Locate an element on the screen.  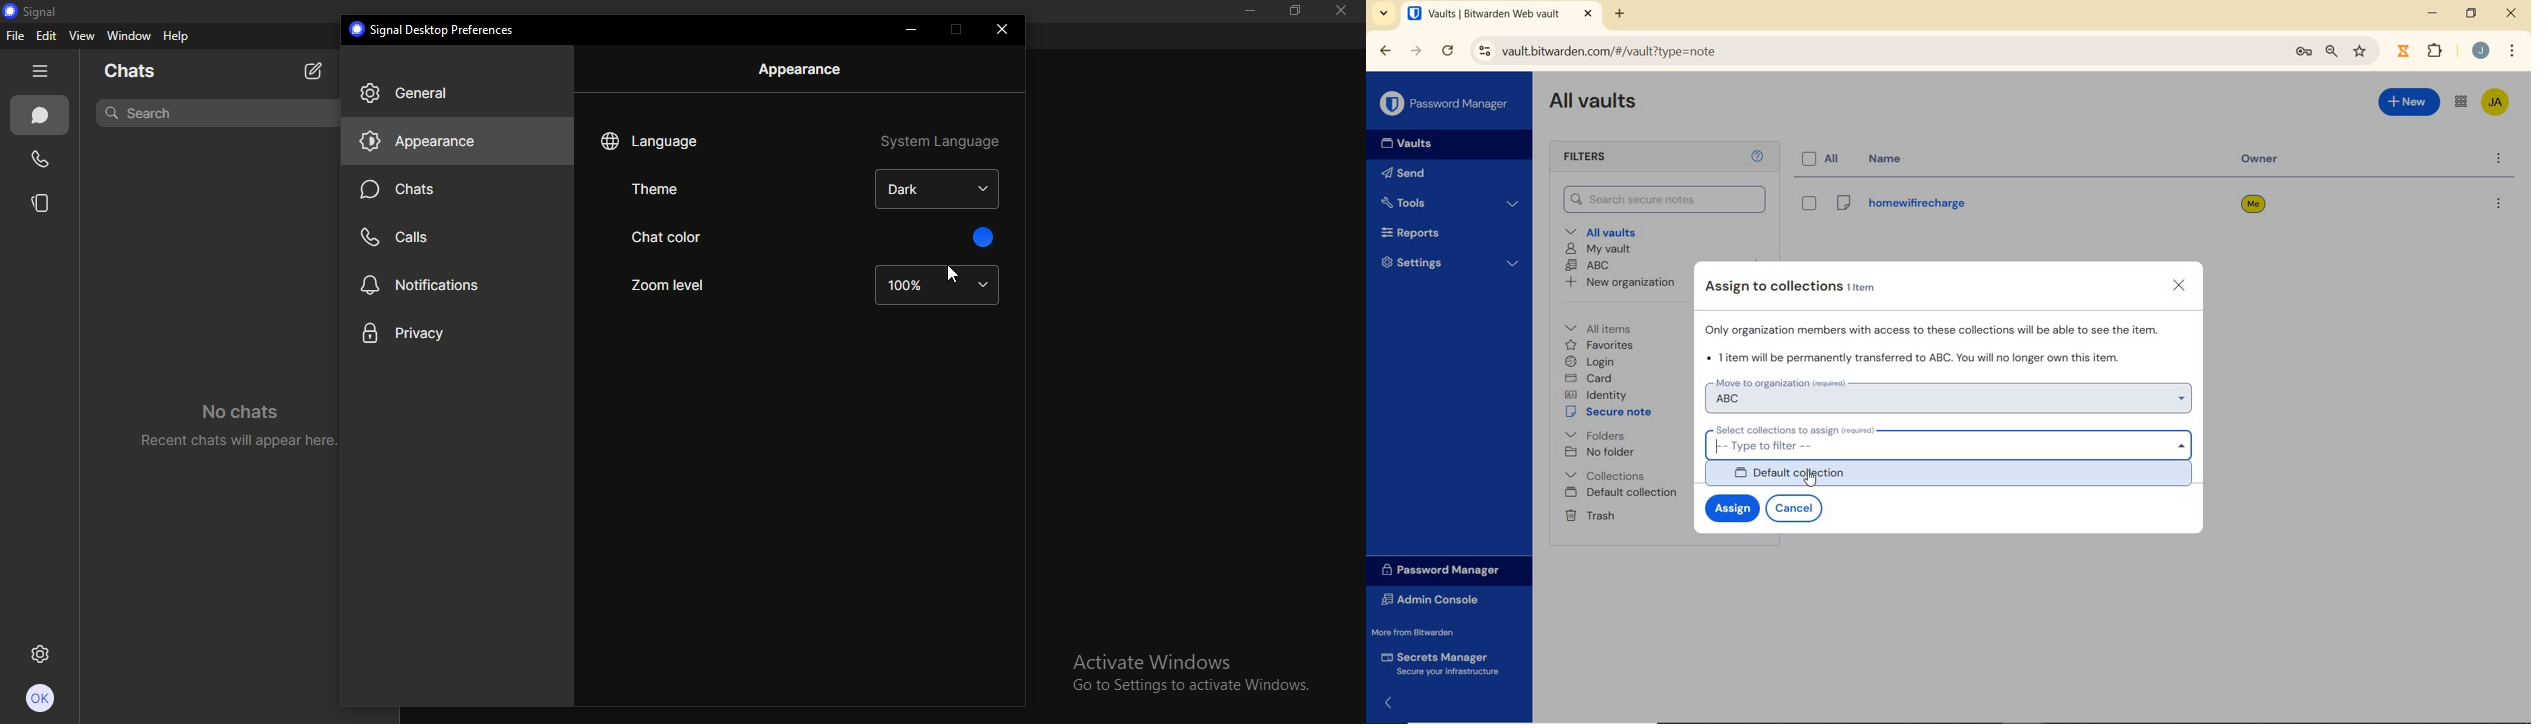
favorites is located at coordinates (1600, 345).